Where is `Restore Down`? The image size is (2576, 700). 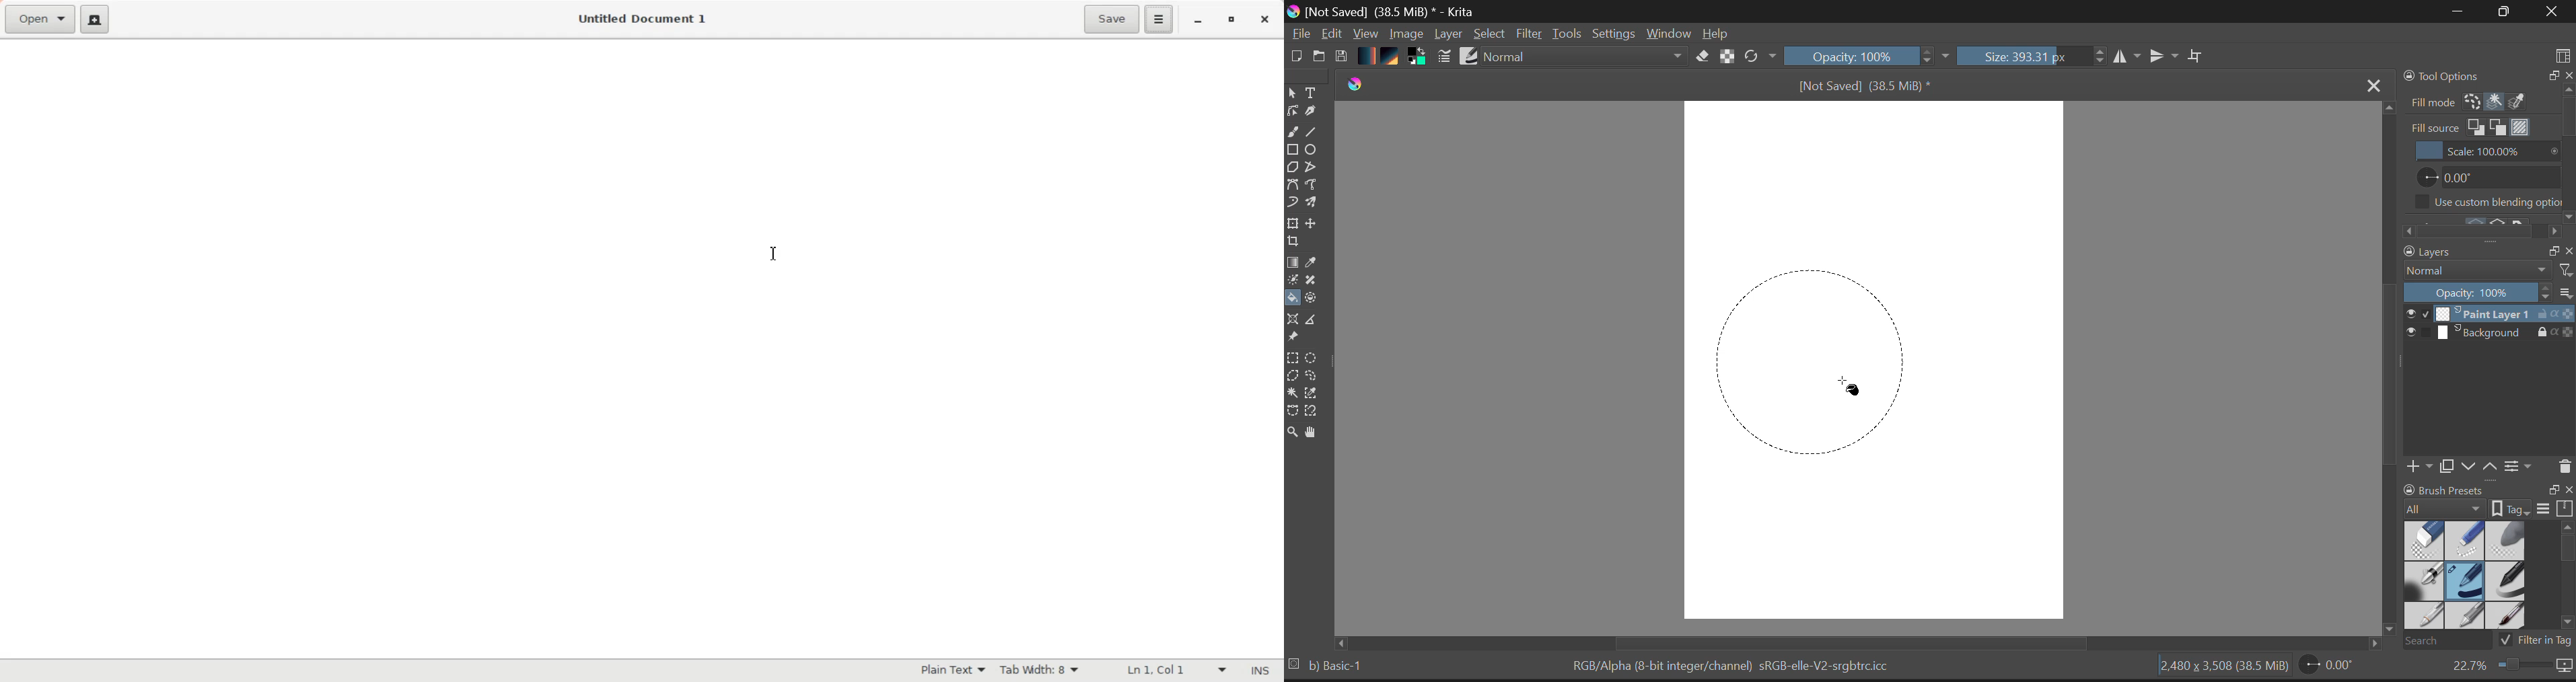
Restore Down is located at coordinates (2456, 12).